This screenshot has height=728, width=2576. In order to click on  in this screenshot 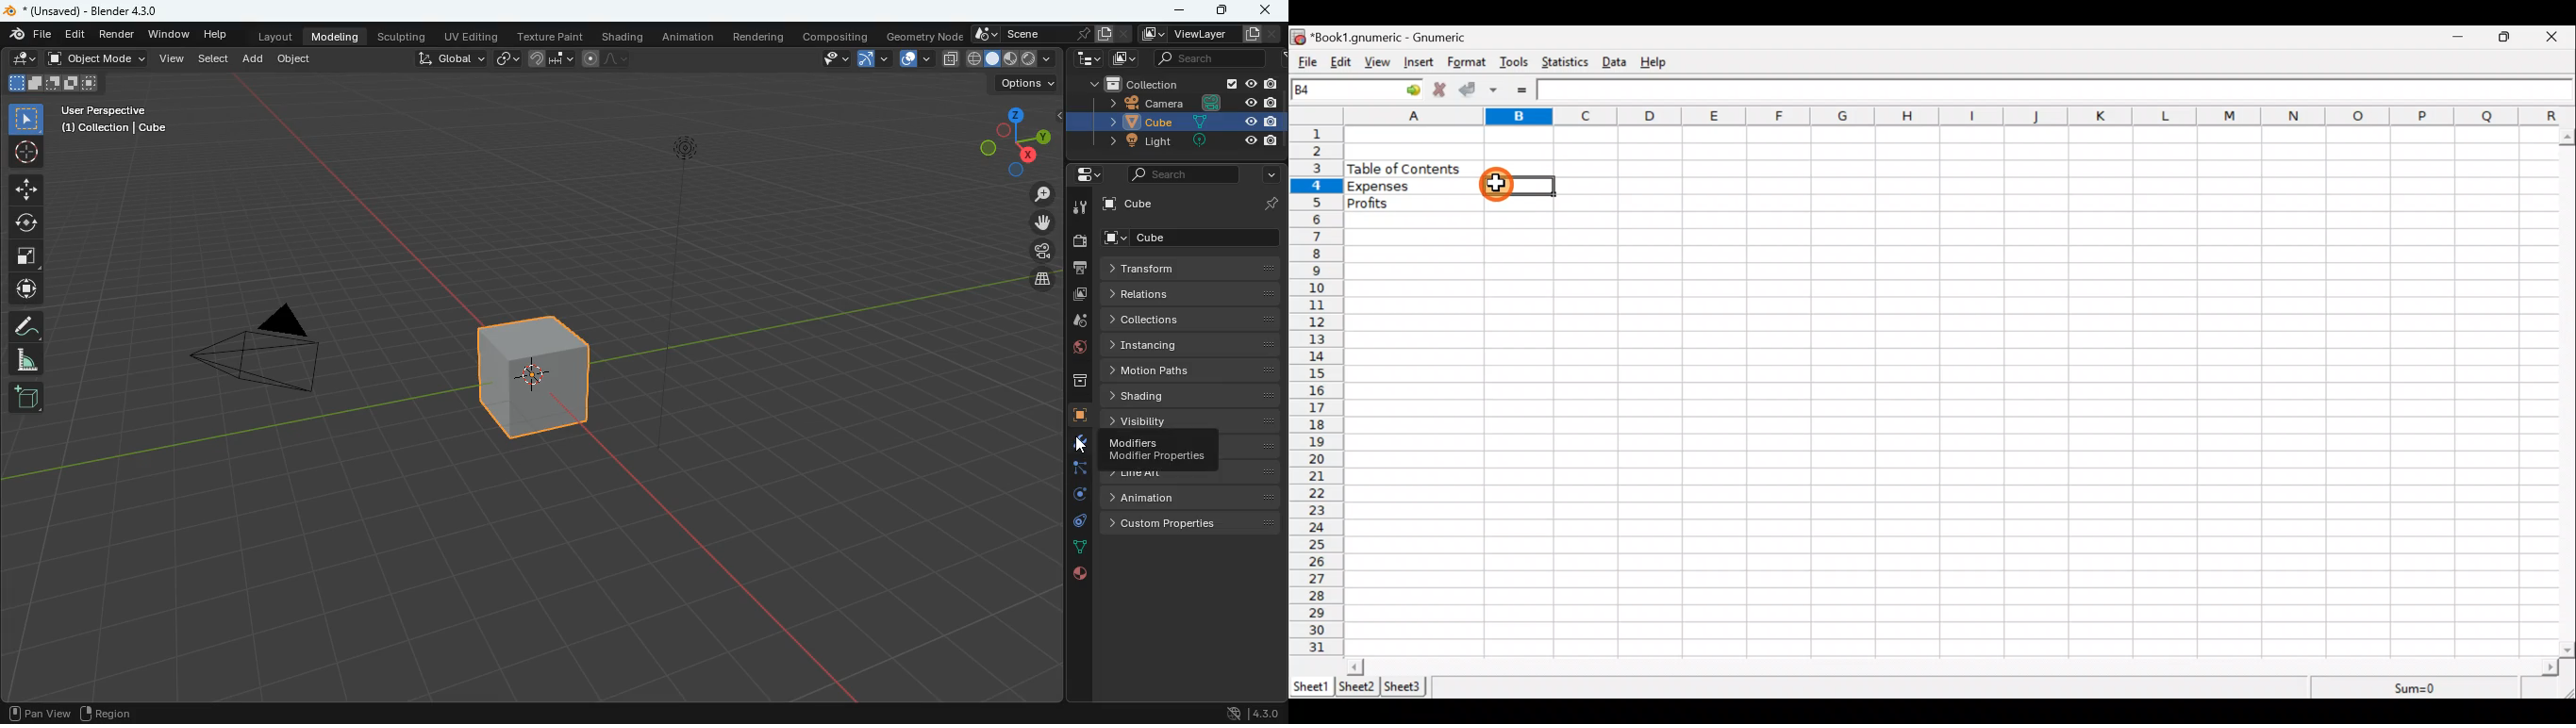, I will do `click(1247, 140)`.